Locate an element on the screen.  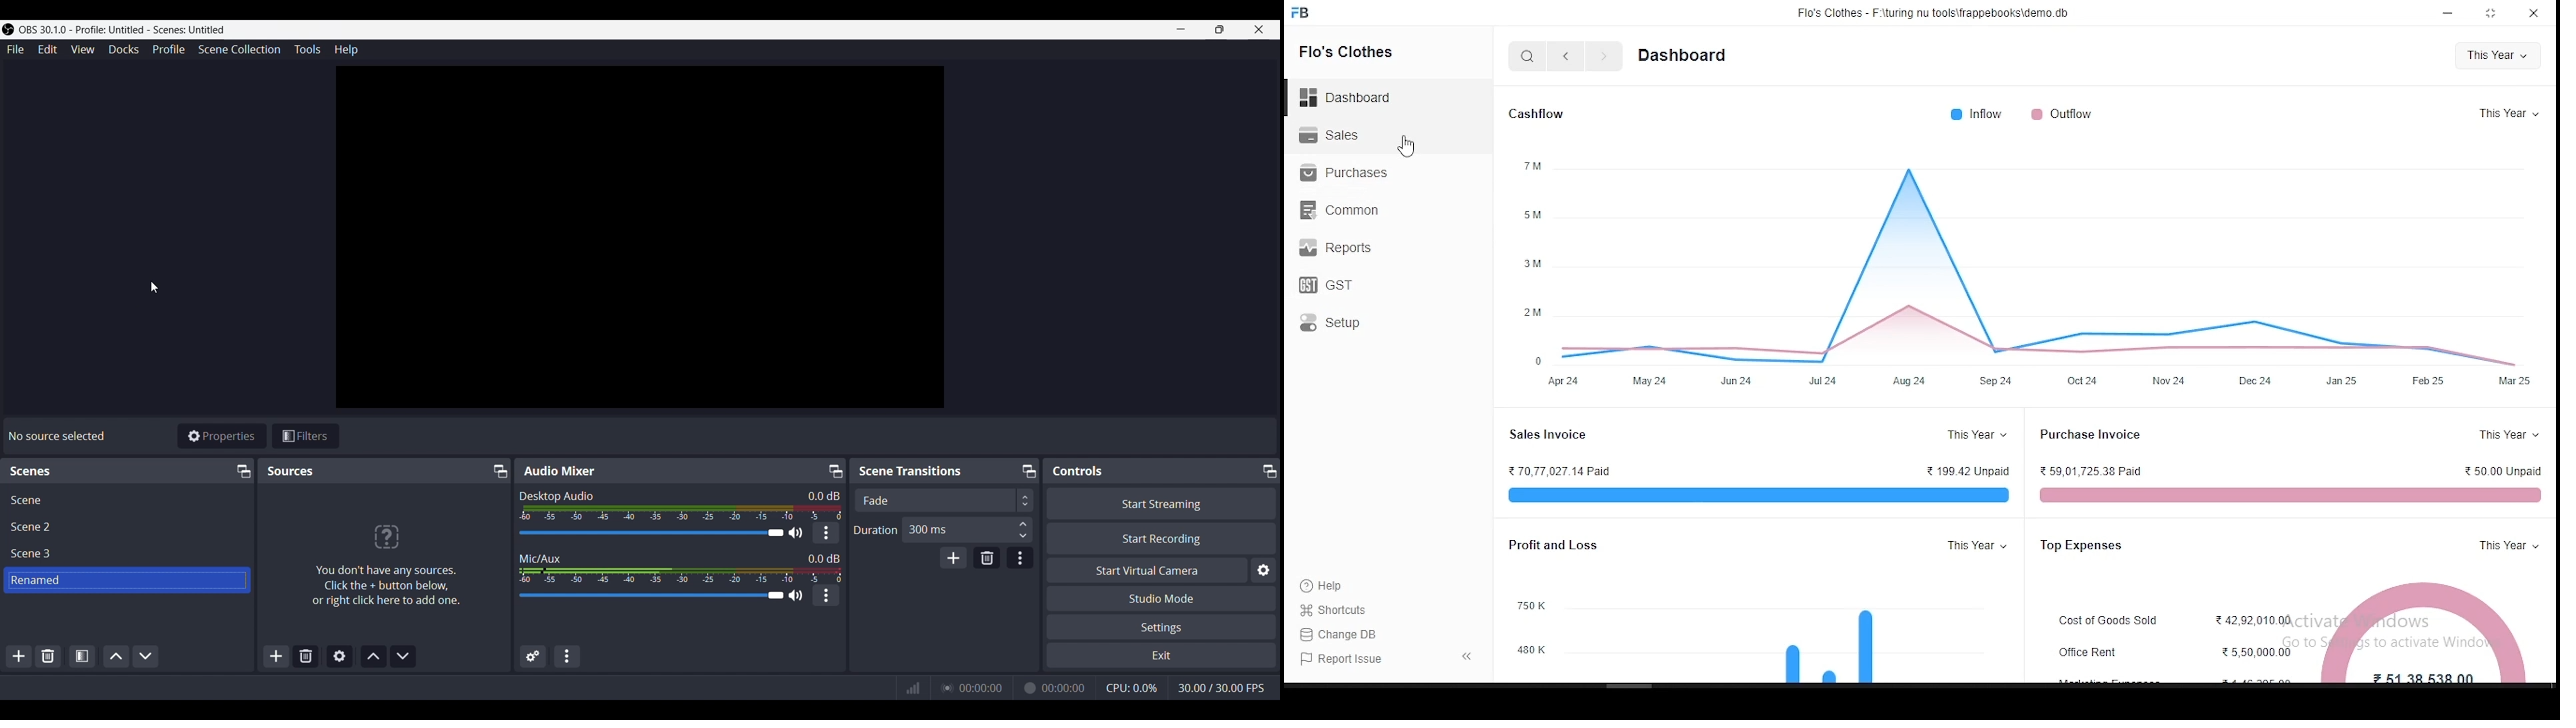
common is located at coordinates (1345, 208).